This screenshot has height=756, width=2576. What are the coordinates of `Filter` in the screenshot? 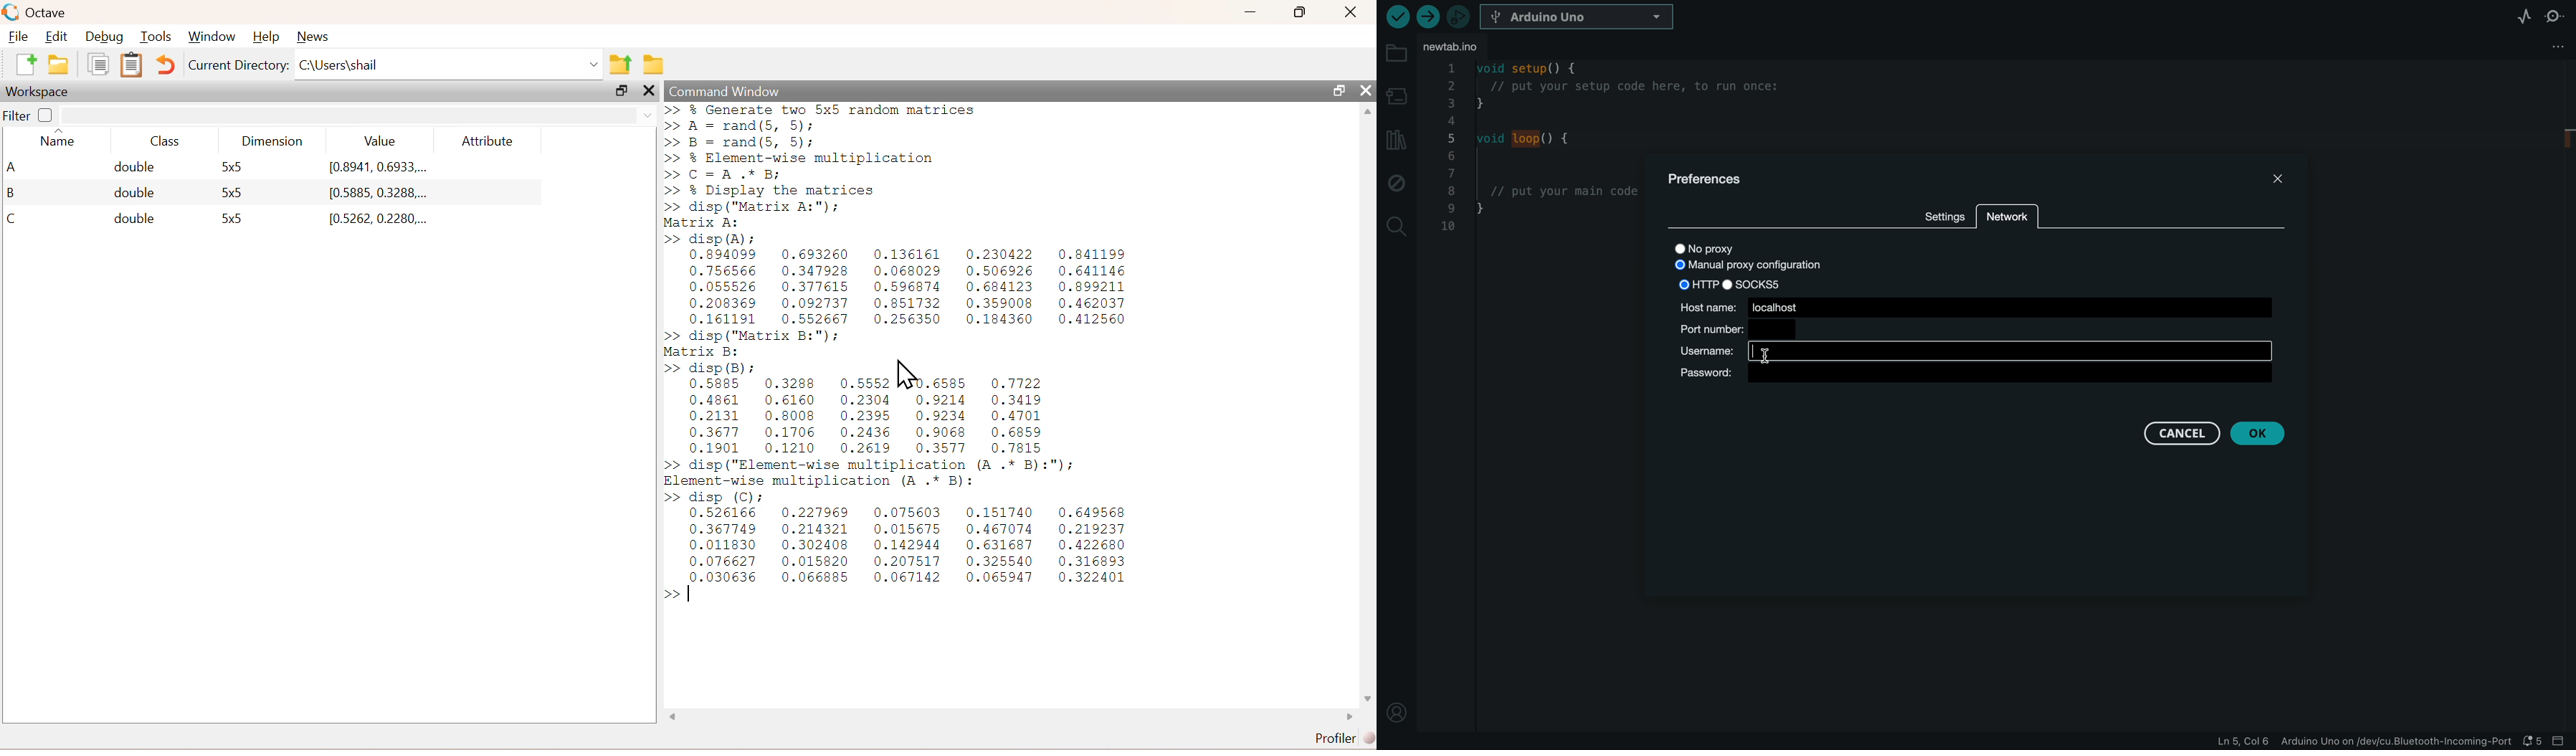 It's located at (33, 115).